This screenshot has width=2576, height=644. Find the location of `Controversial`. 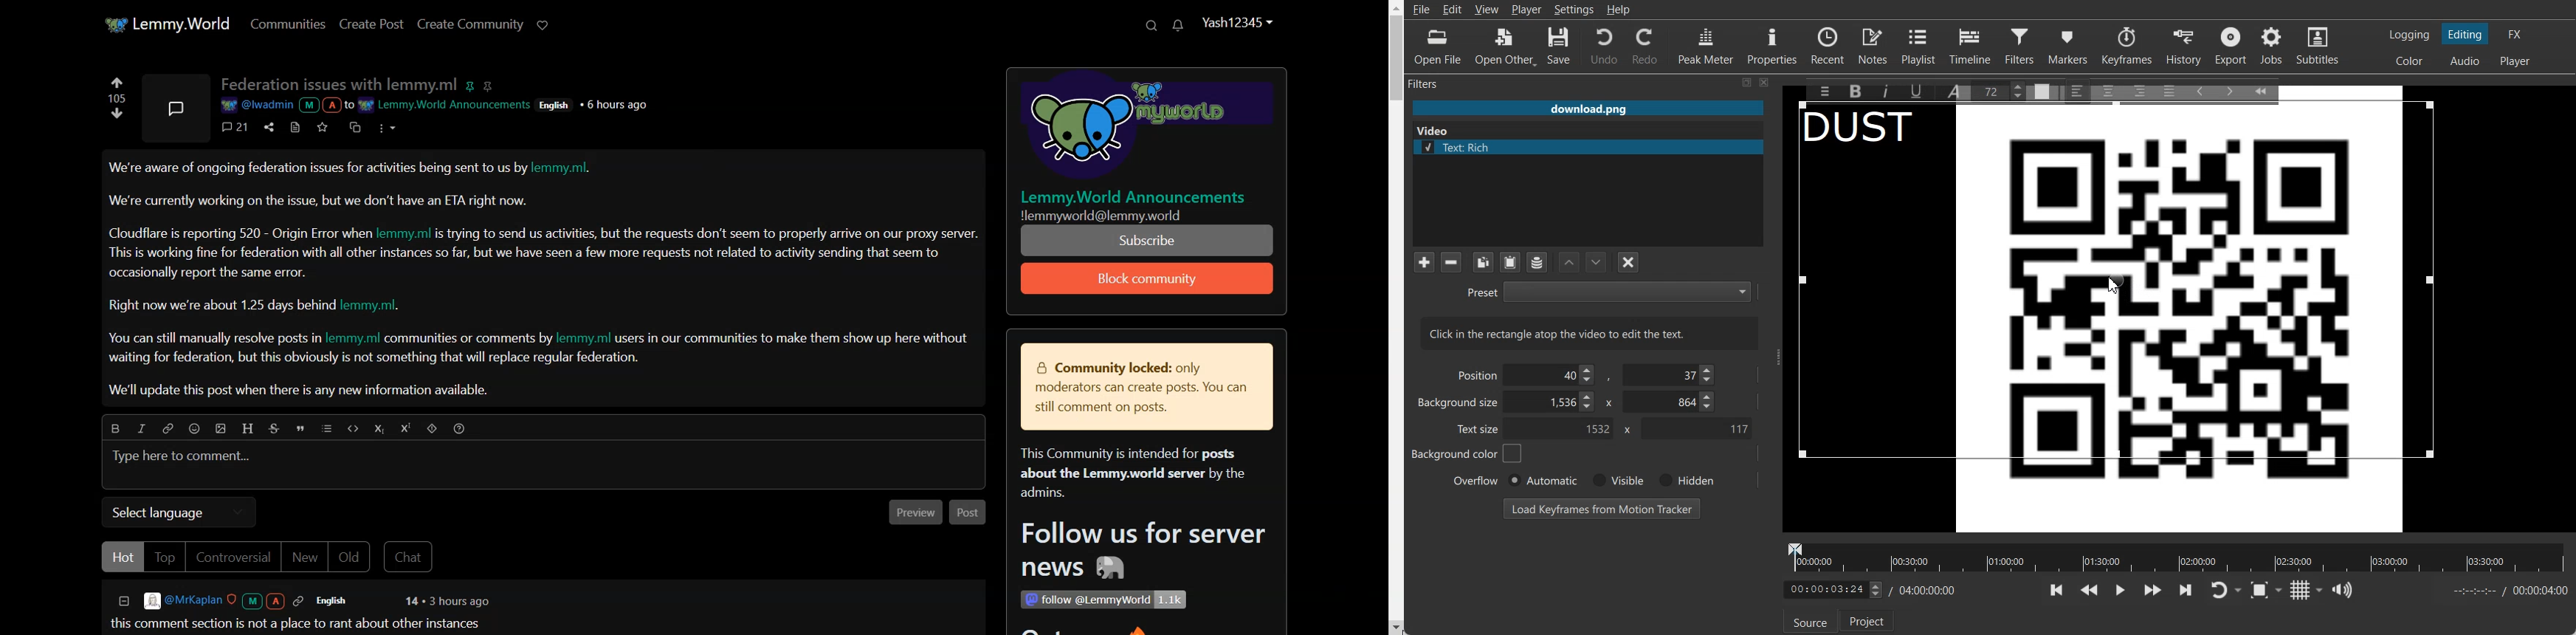

Controversial is located at coordinates (233, 557).